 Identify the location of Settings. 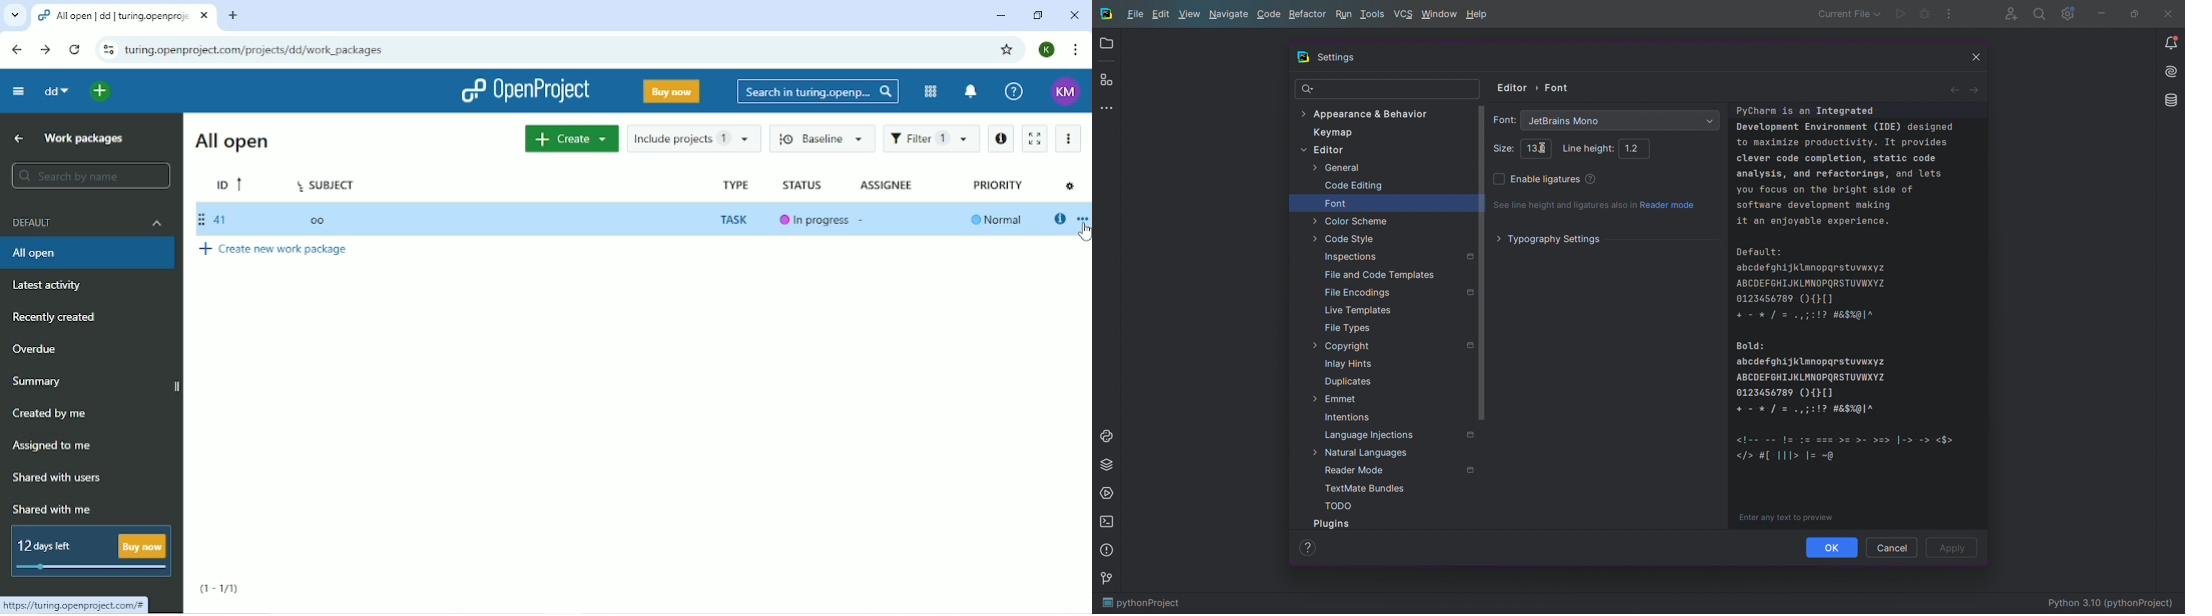
(1337, 59).